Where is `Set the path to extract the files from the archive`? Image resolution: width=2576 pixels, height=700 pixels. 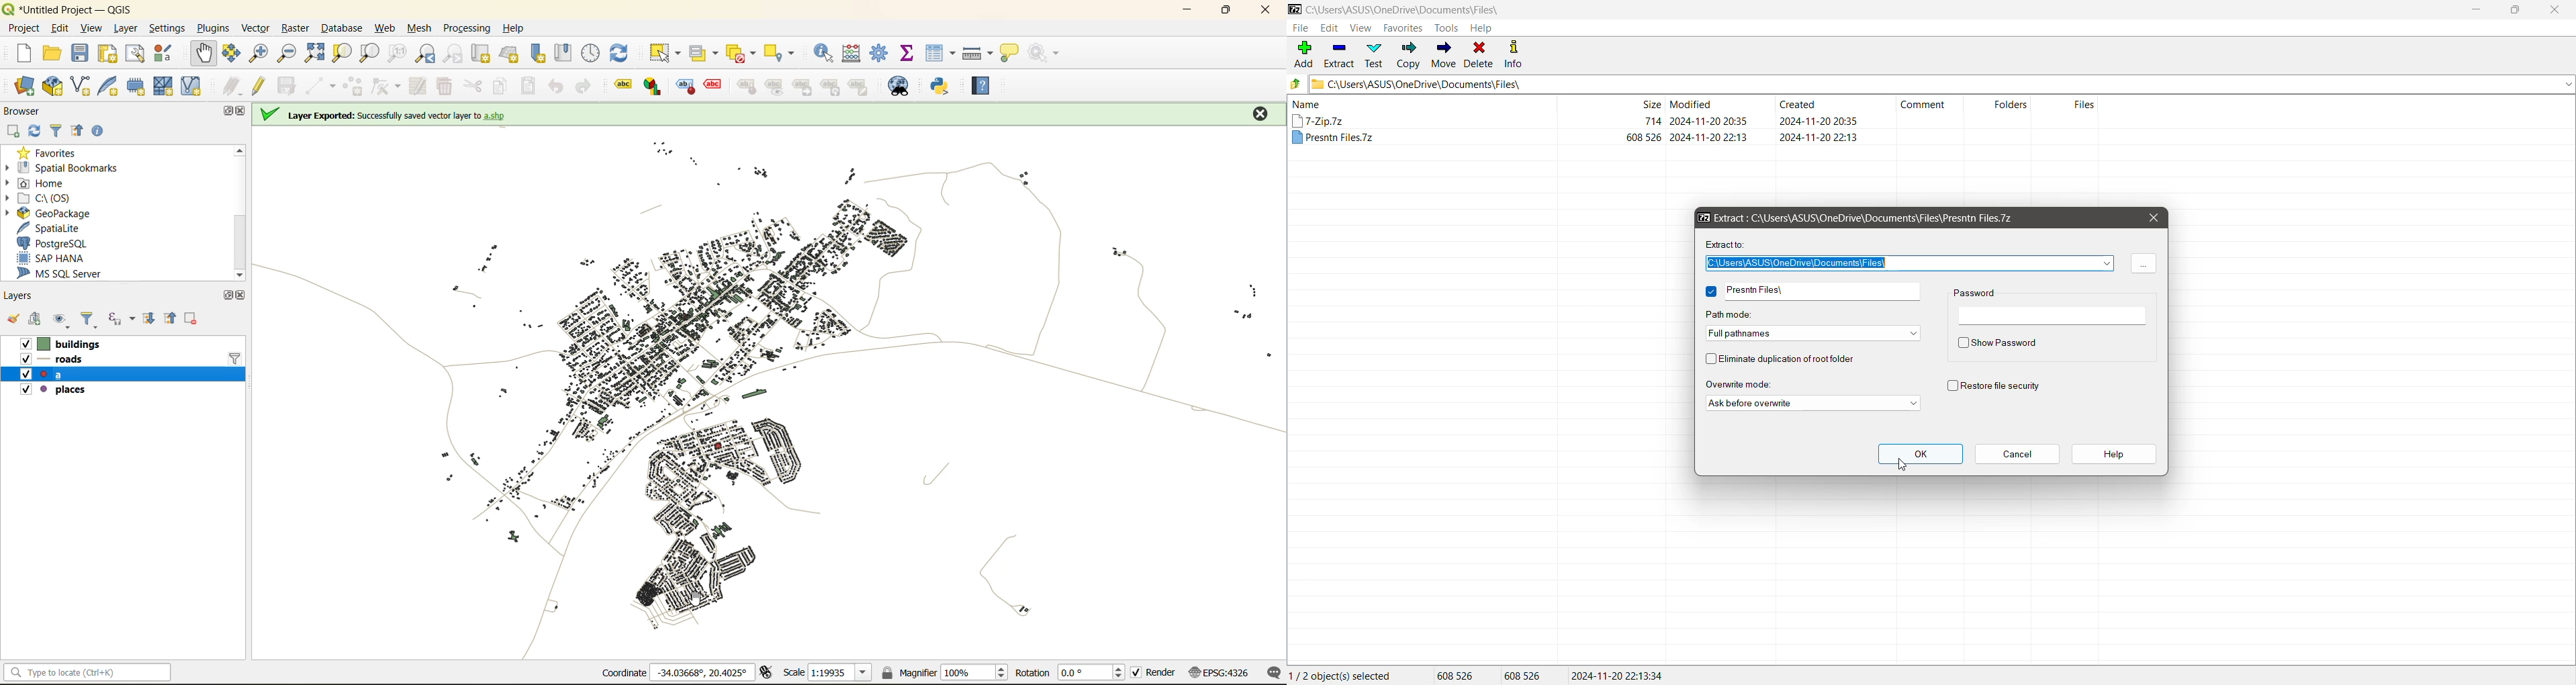 Set the path to extract the files from the archive is located at coordinates (1908, 264).